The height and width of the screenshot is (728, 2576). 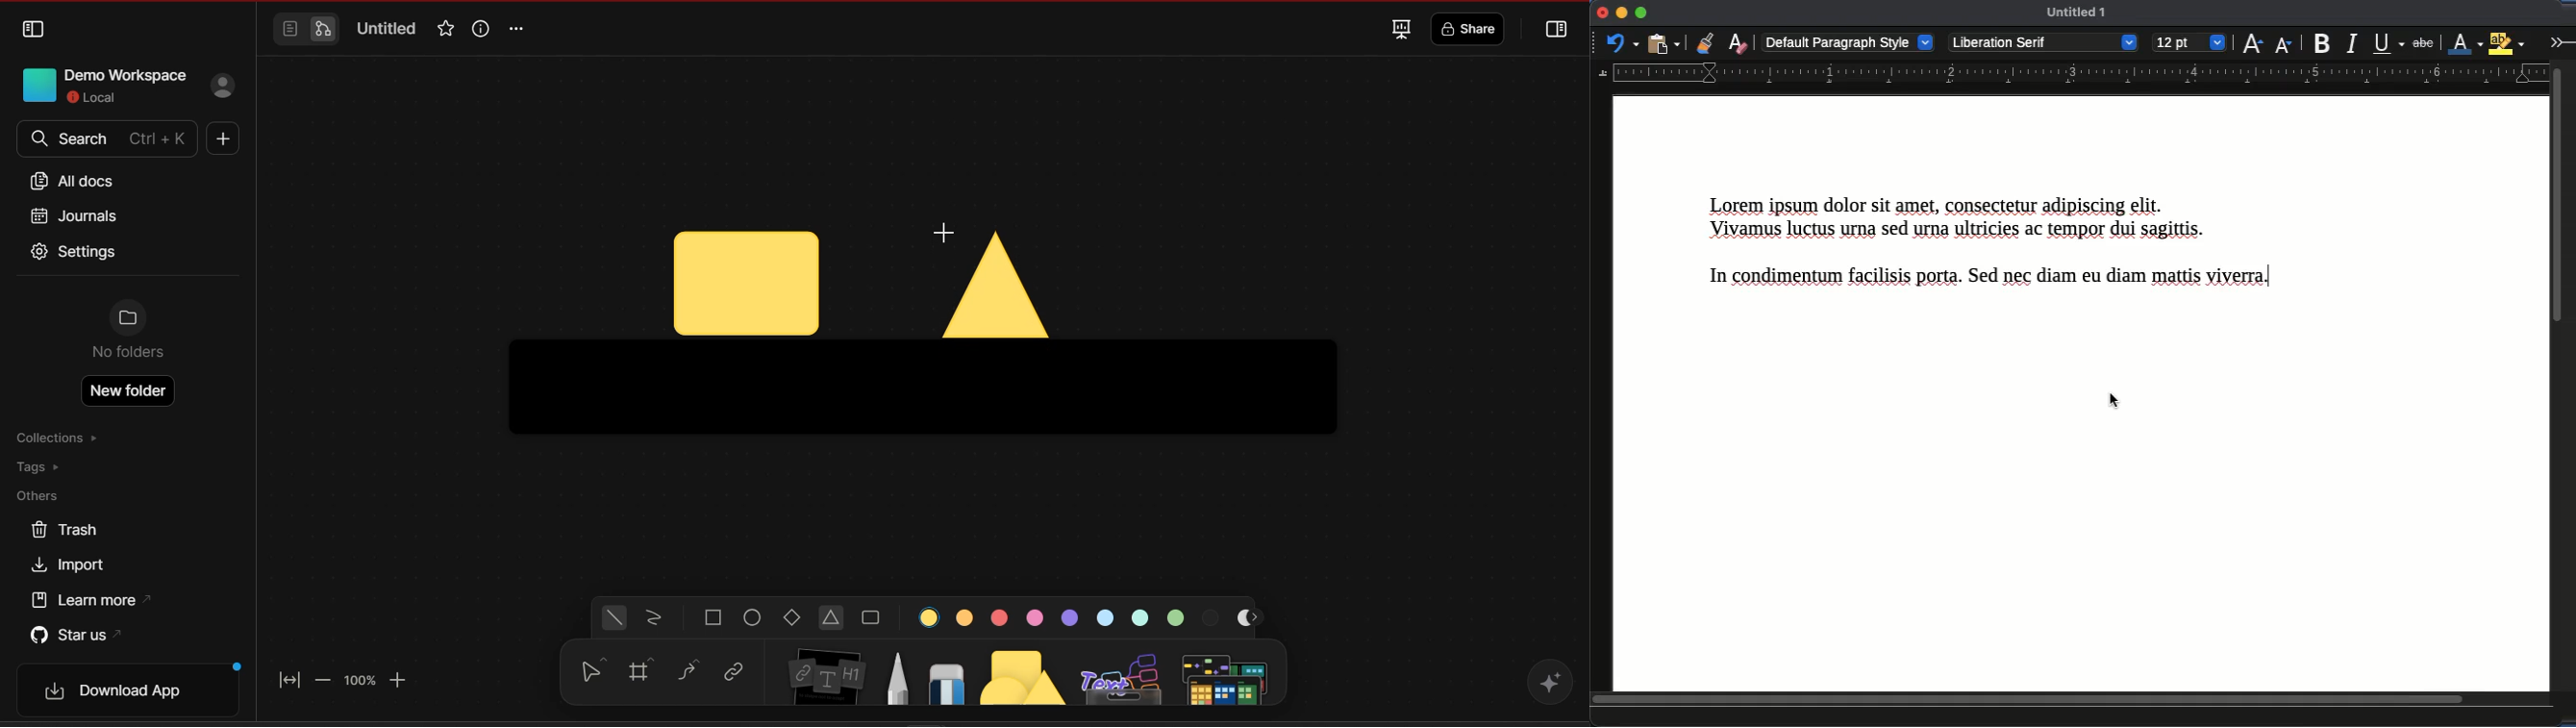 I want to click on minimize, so click(x=1621, y=13).